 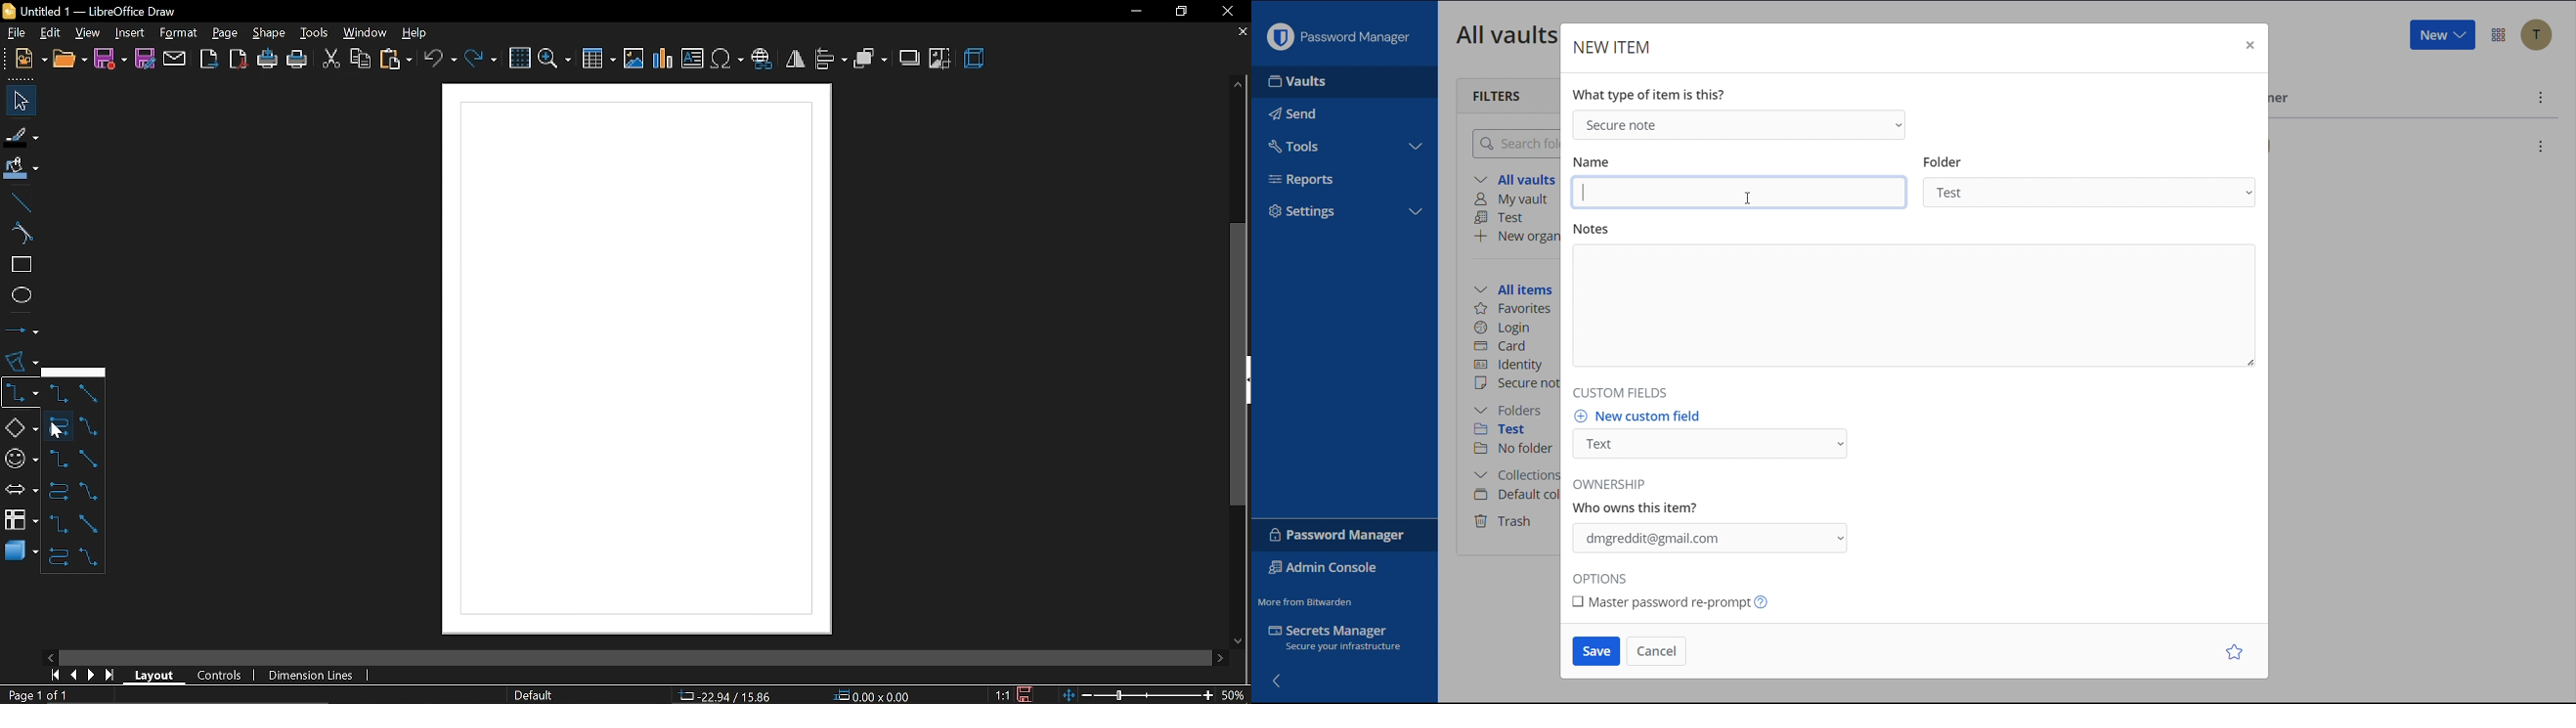 What do you see at coordinates (91, 11) in the screenshot?
I see `Untitled 1 - LibreOffice Draw` at bounding box center [91, 11].